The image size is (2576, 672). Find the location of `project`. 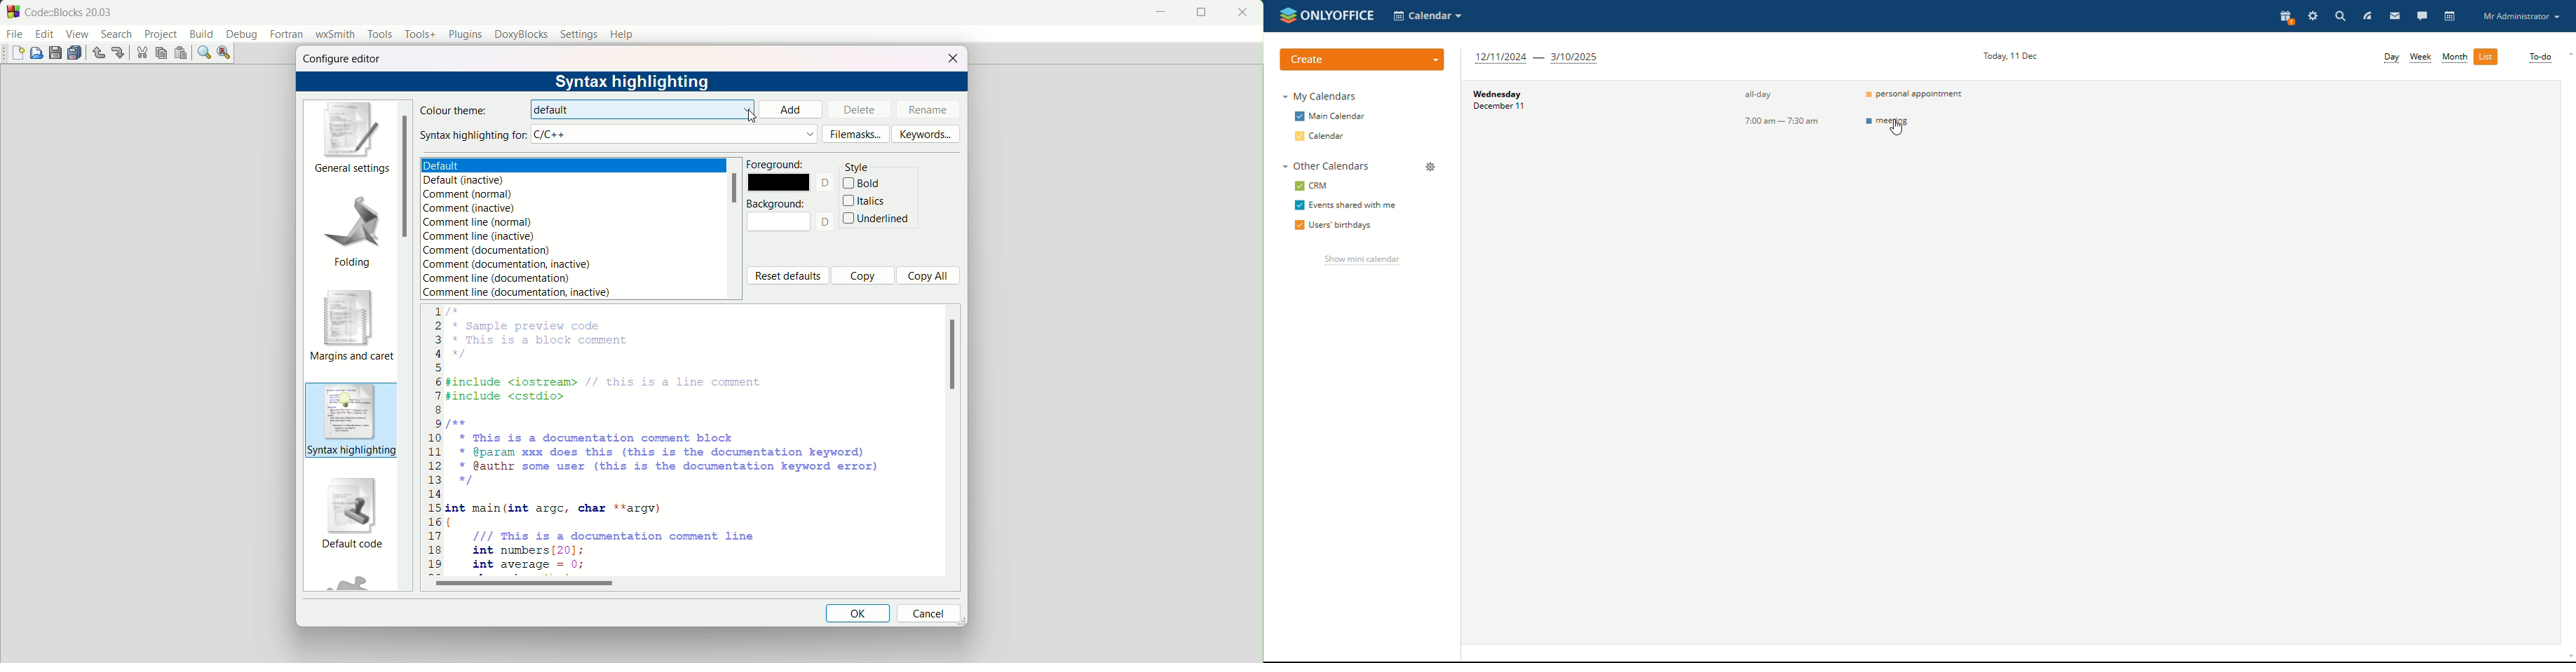

project is located at coordinates (160, 35).